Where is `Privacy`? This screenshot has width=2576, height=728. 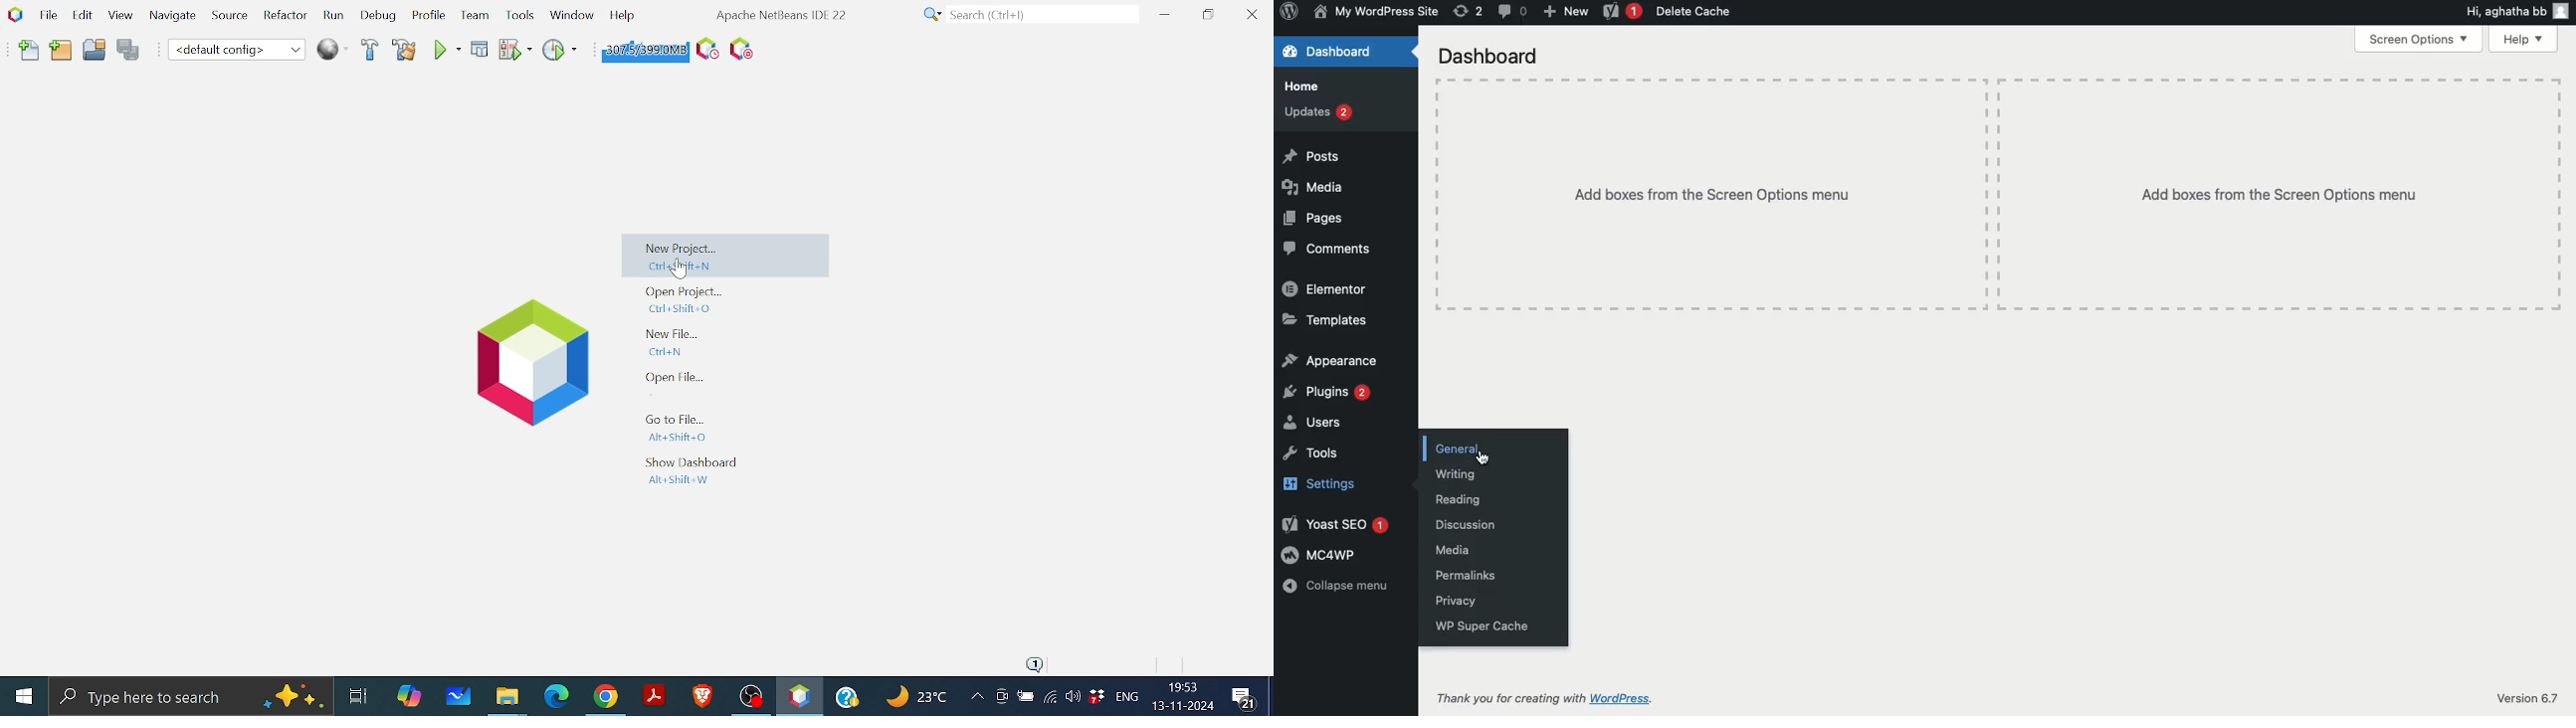
Privacy is located at coordinates (1456, 601).